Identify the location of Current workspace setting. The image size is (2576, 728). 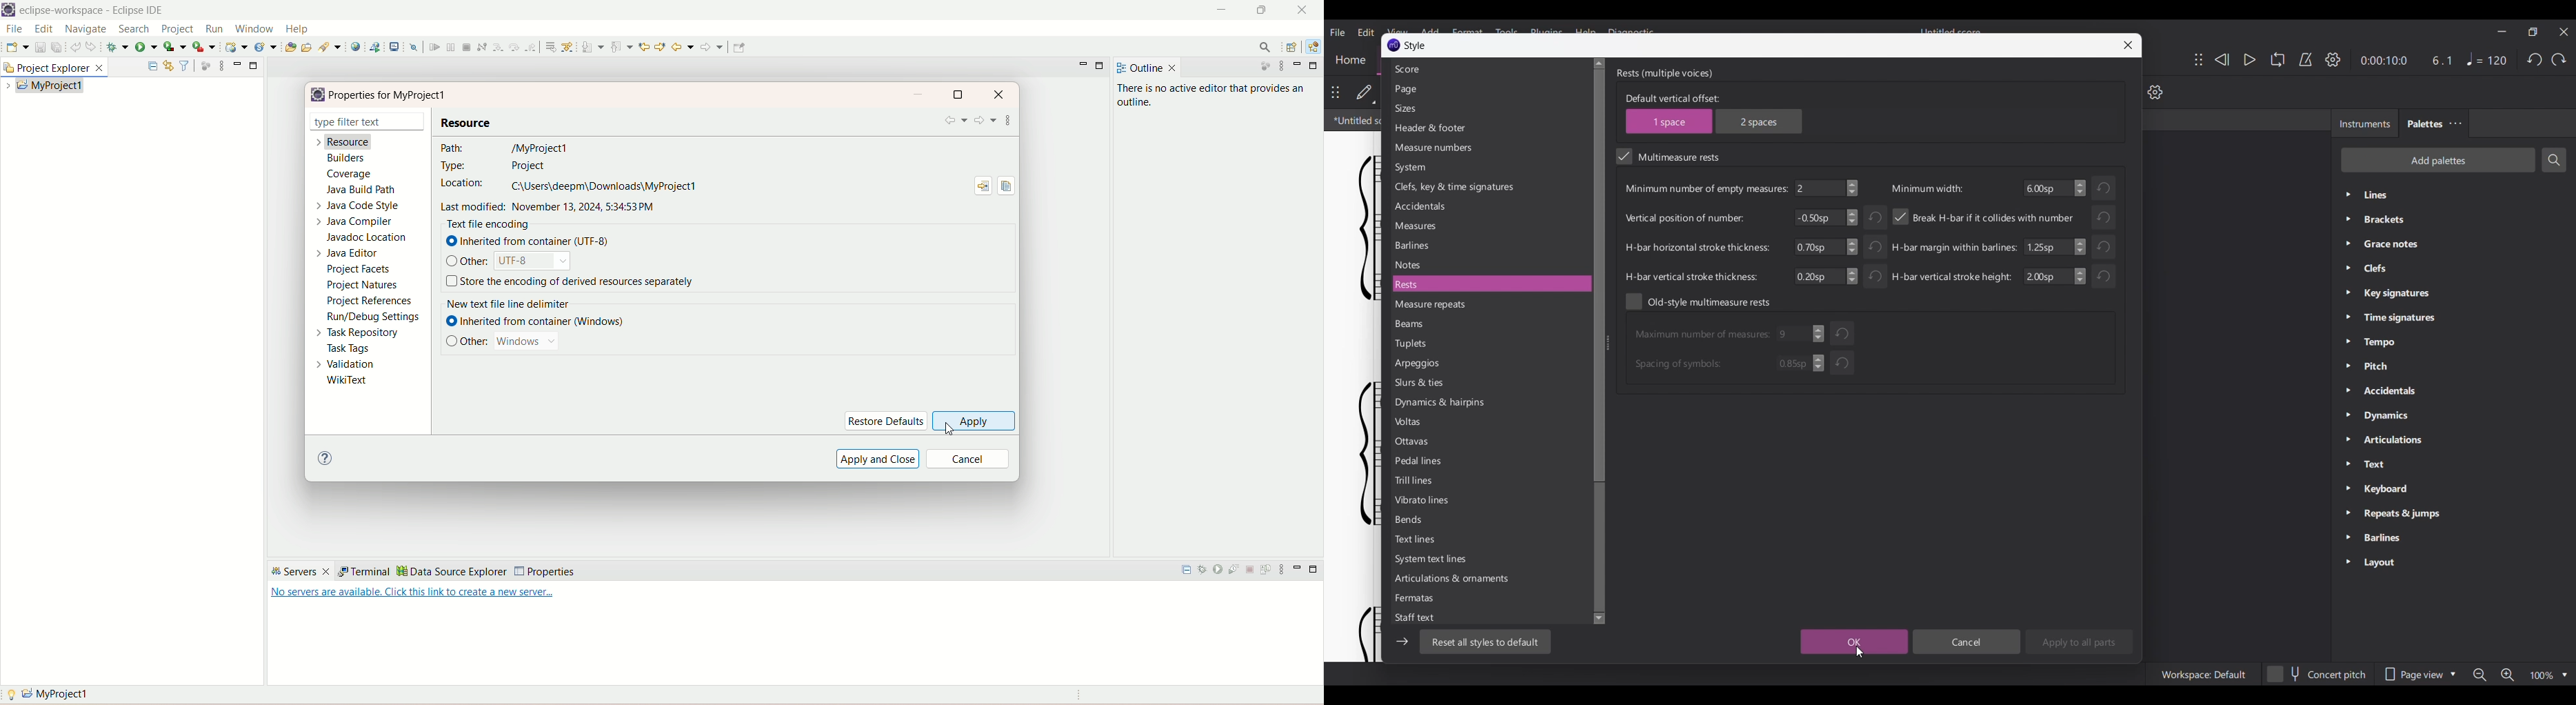
(2203, 674).